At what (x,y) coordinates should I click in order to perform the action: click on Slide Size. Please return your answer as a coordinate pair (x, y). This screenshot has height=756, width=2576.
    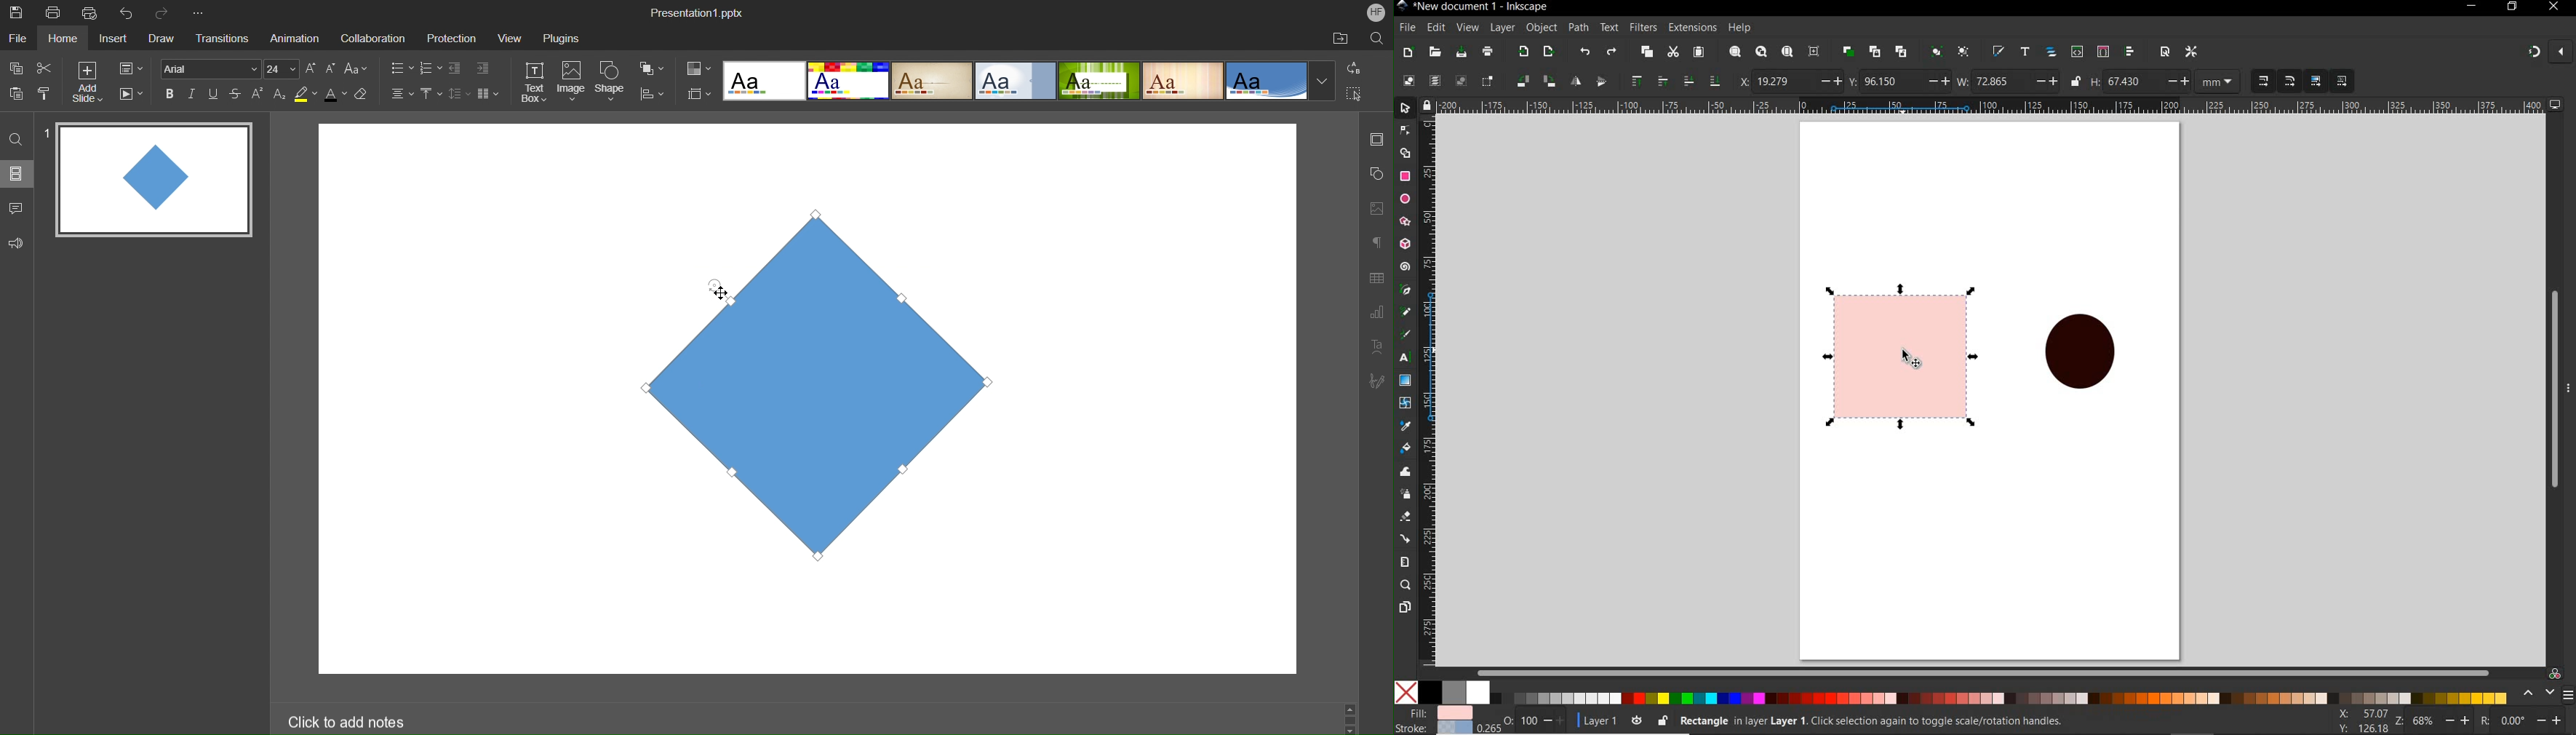
    Looking at the image, I should click on (698, 93).